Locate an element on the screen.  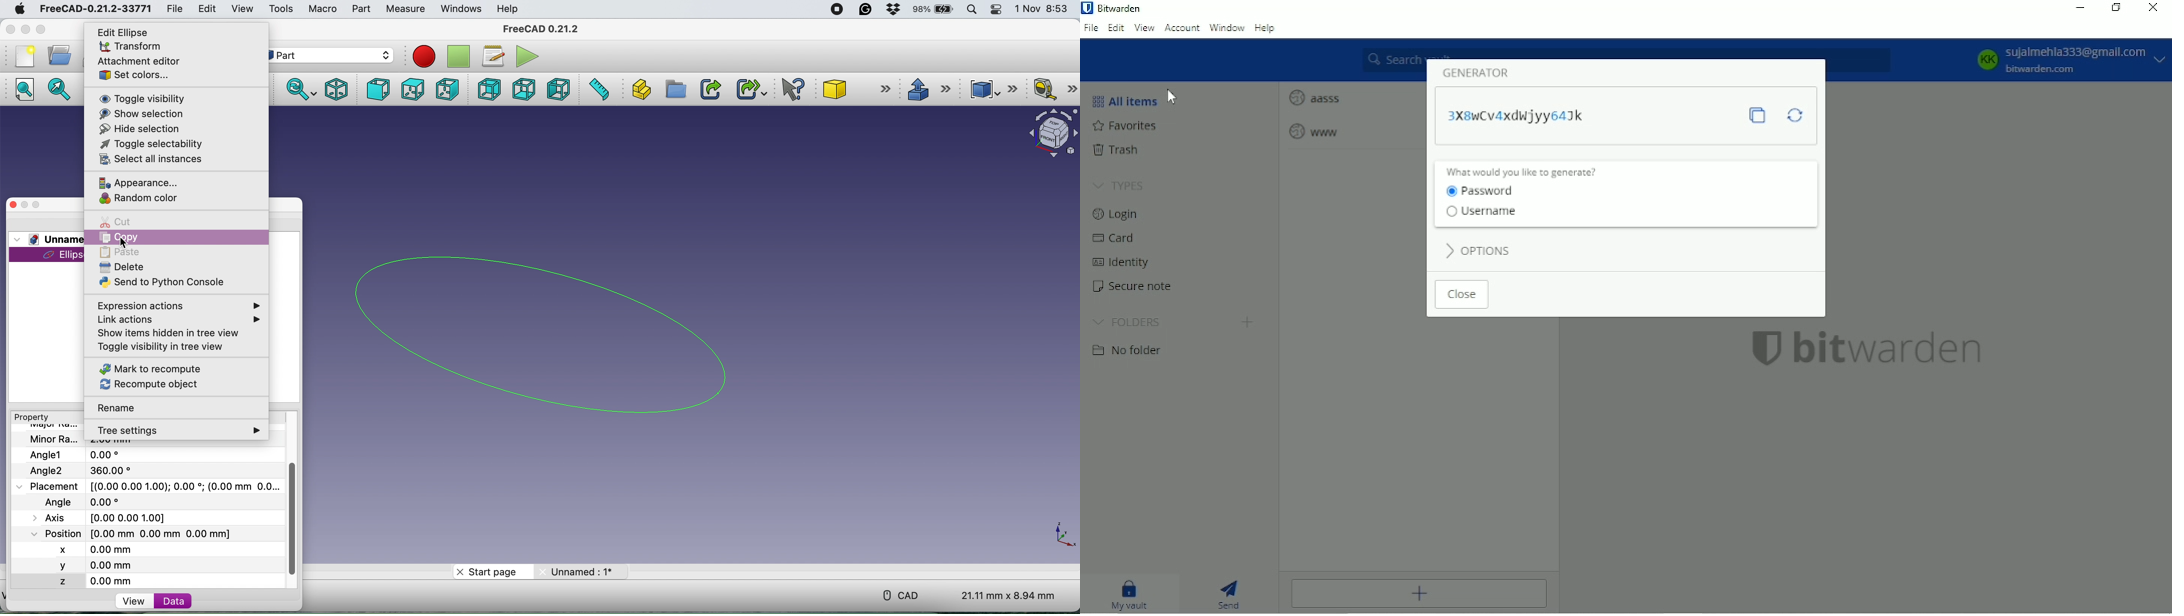
cube is located at coordinates (858, 88).